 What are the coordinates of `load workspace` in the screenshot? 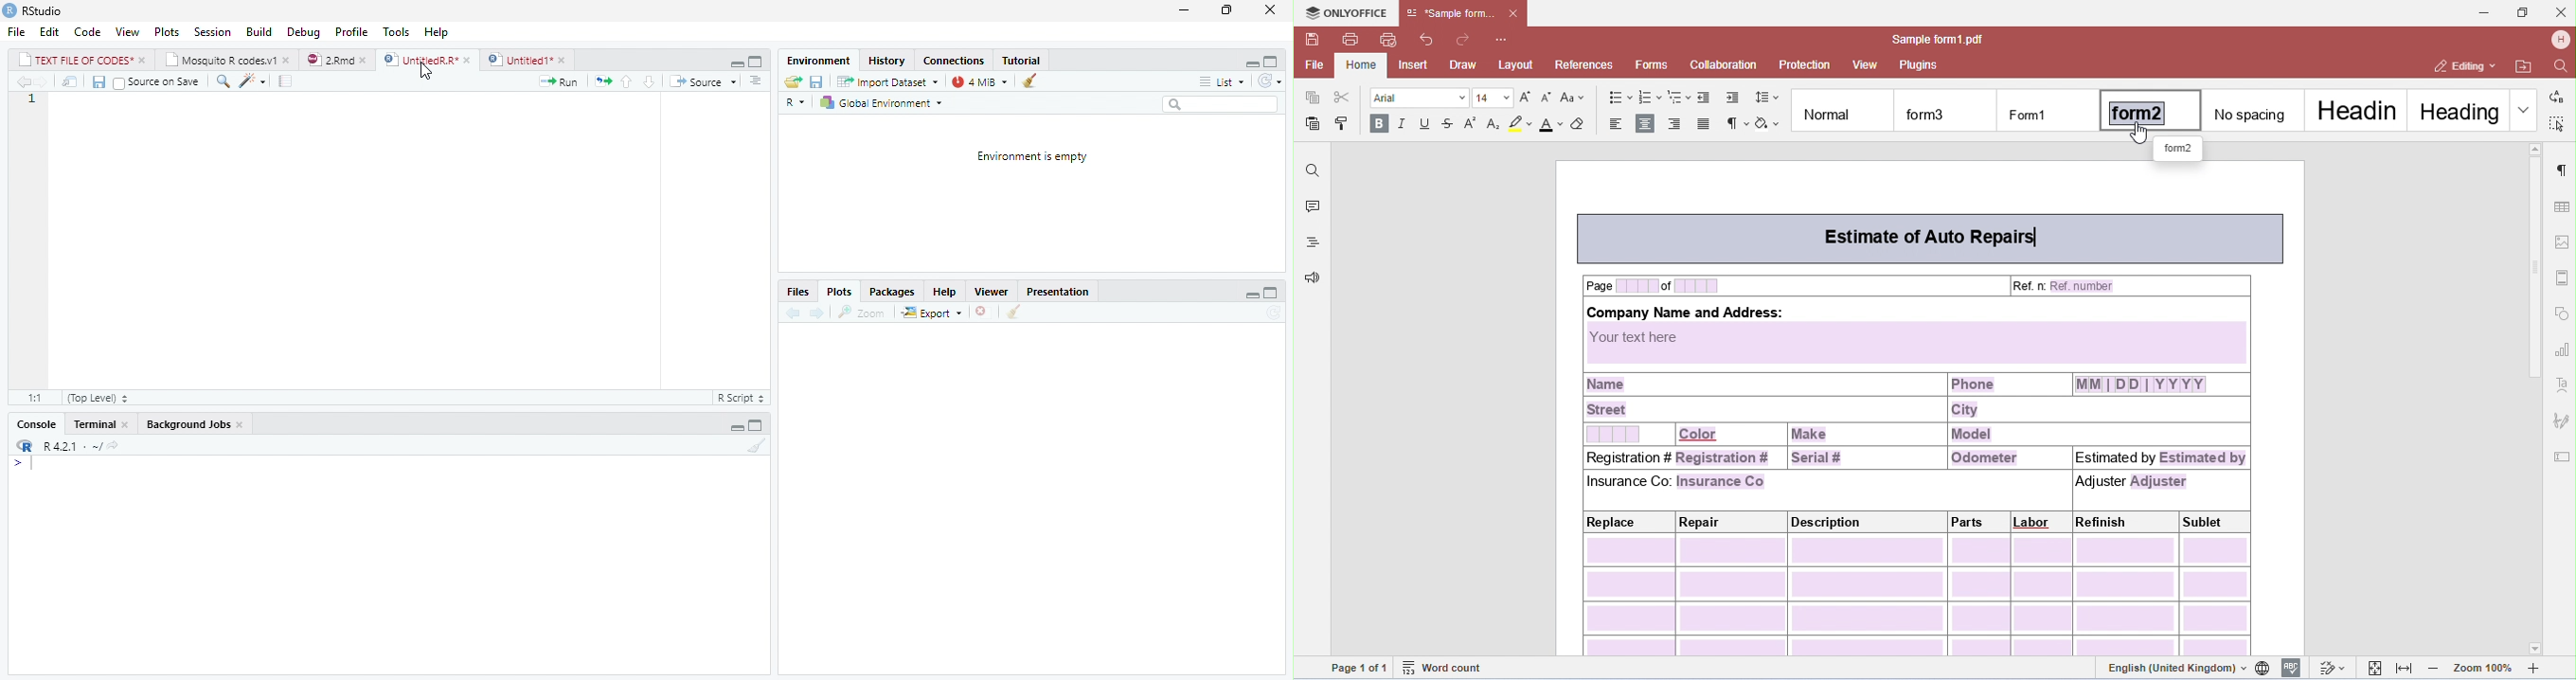 It's located at (792, 81).